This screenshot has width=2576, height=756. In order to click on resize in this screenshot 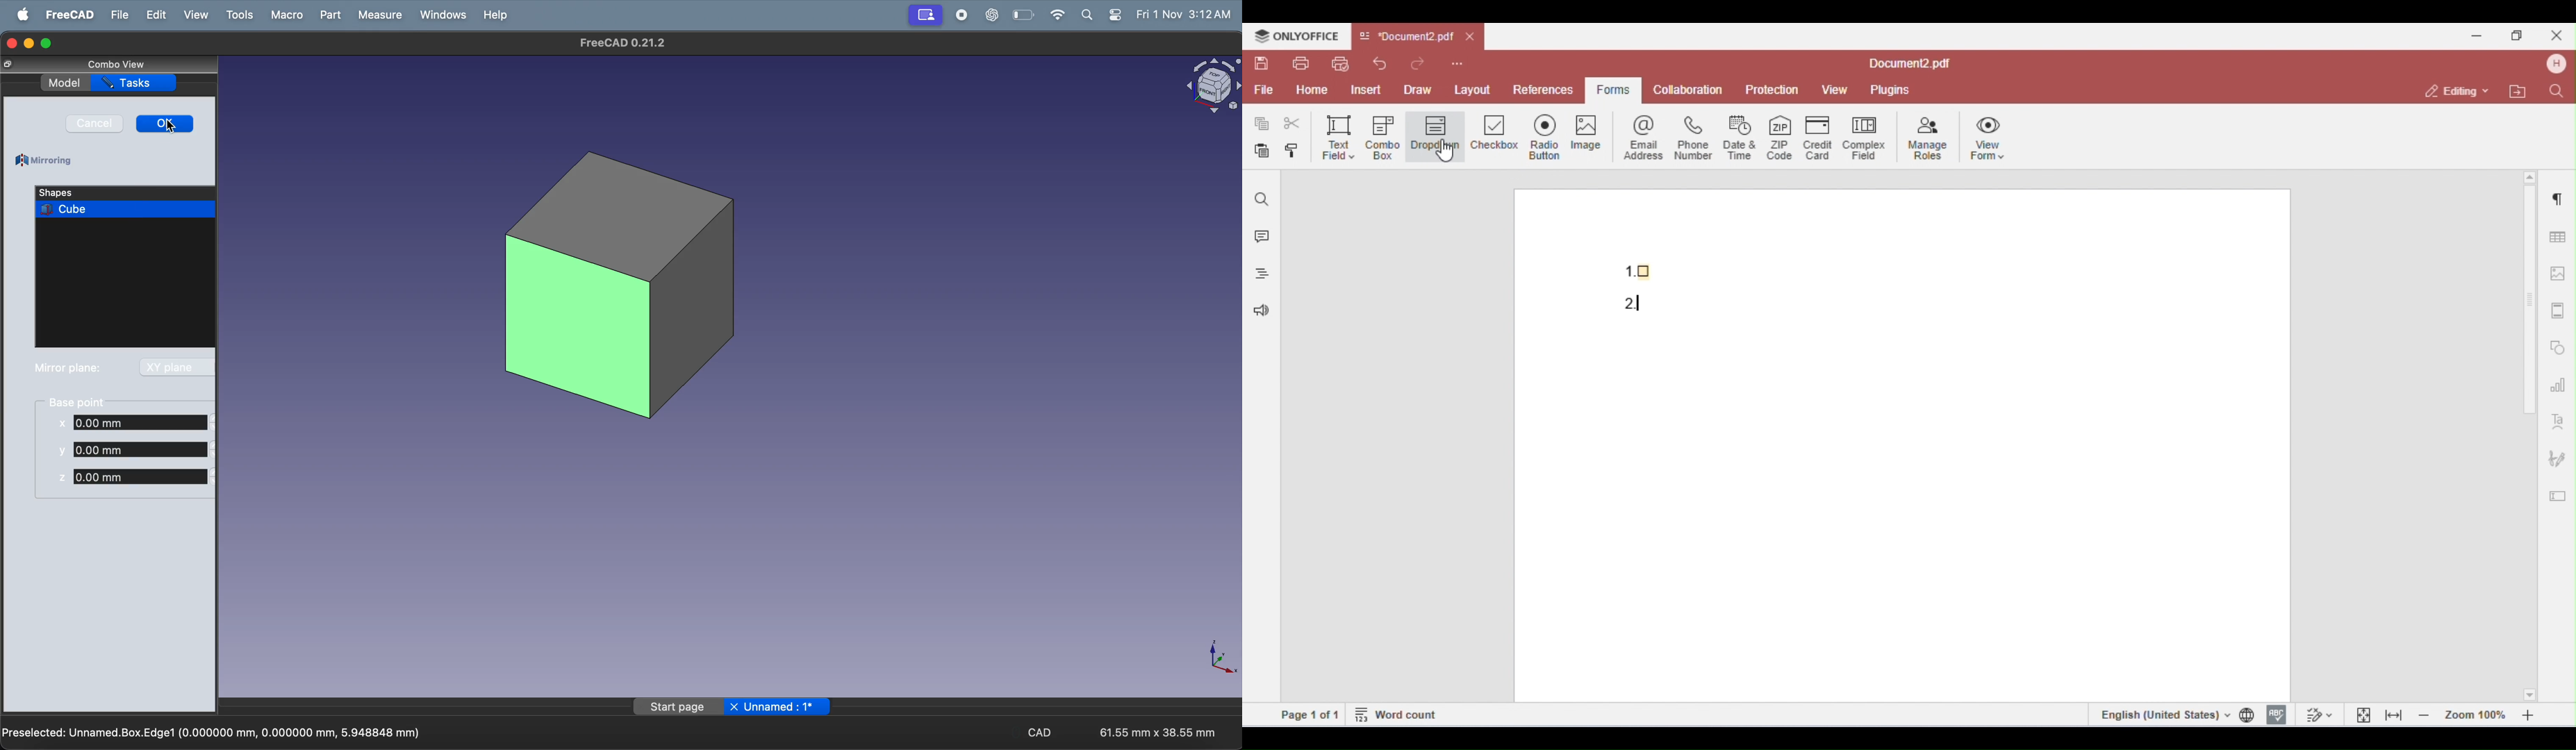, I will do `click(9, 64)`.